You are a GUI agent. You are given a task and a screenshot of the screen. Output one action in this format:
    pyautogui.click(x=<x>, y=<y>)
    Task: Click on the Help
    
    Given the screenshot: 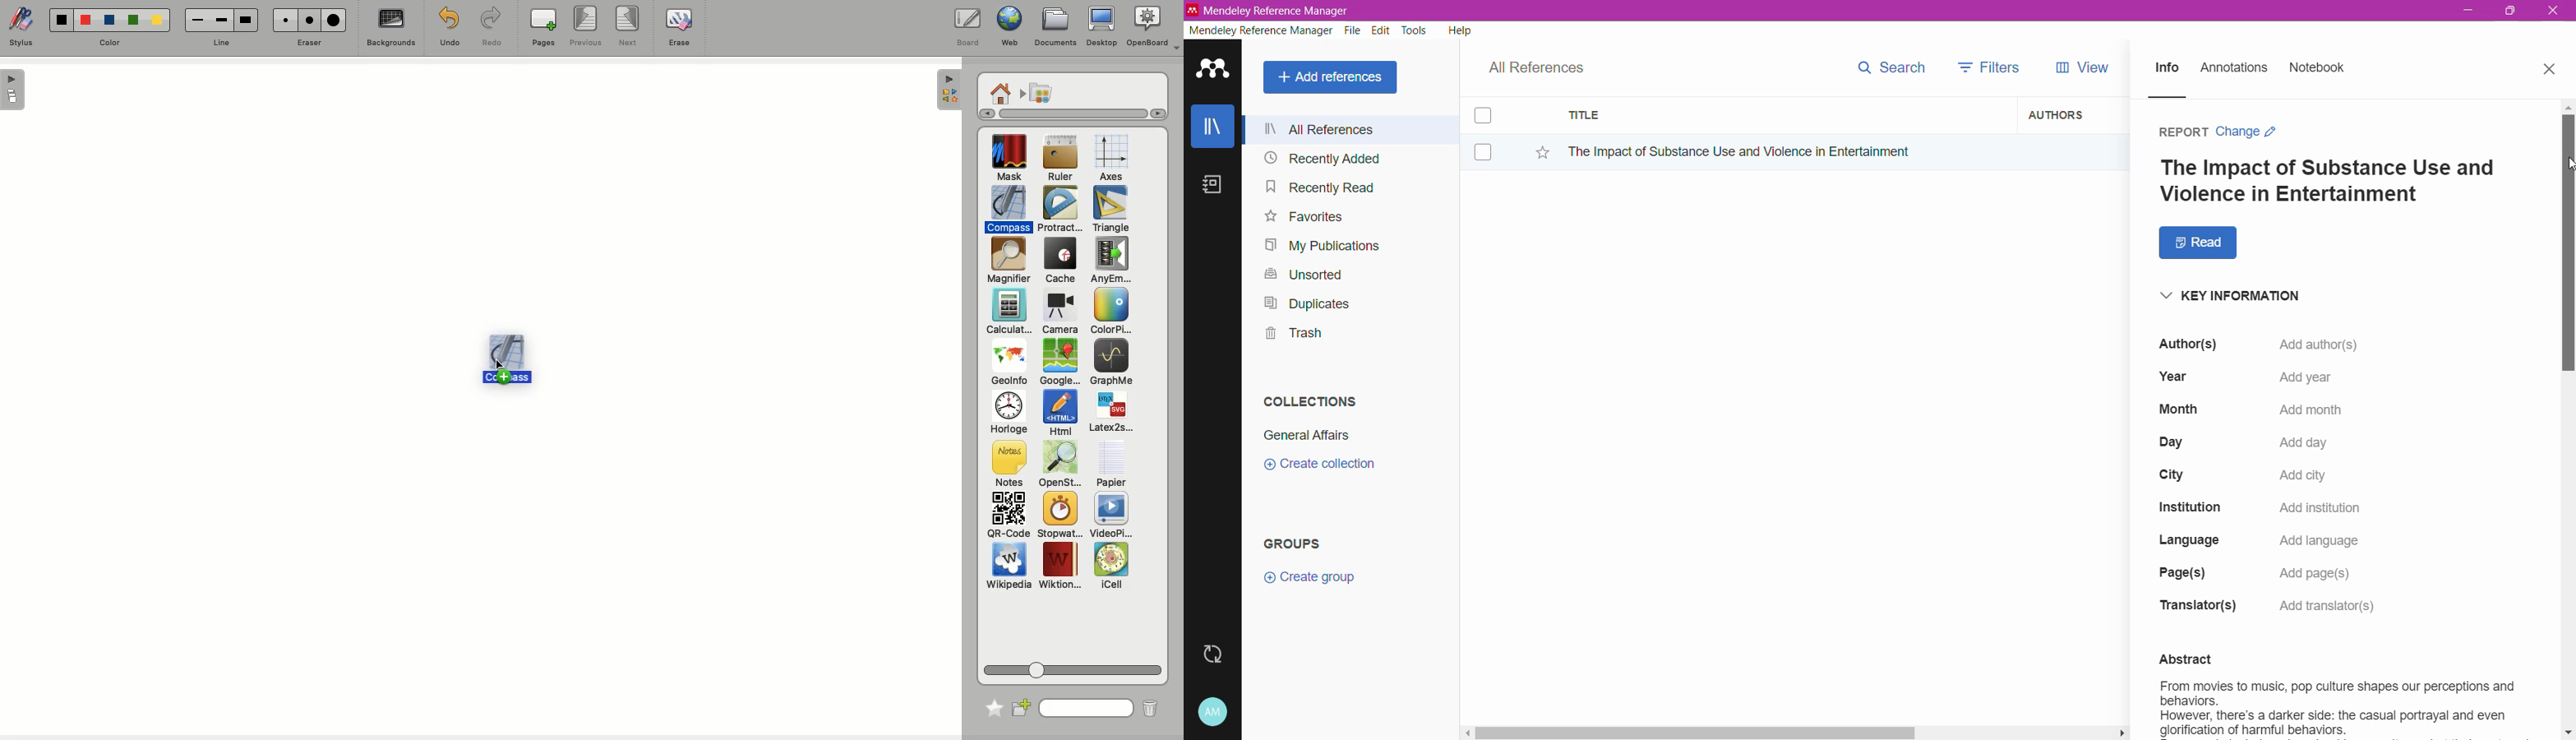 What is the action you would take?
    pyautogui.click(x=1458, y=30)
    